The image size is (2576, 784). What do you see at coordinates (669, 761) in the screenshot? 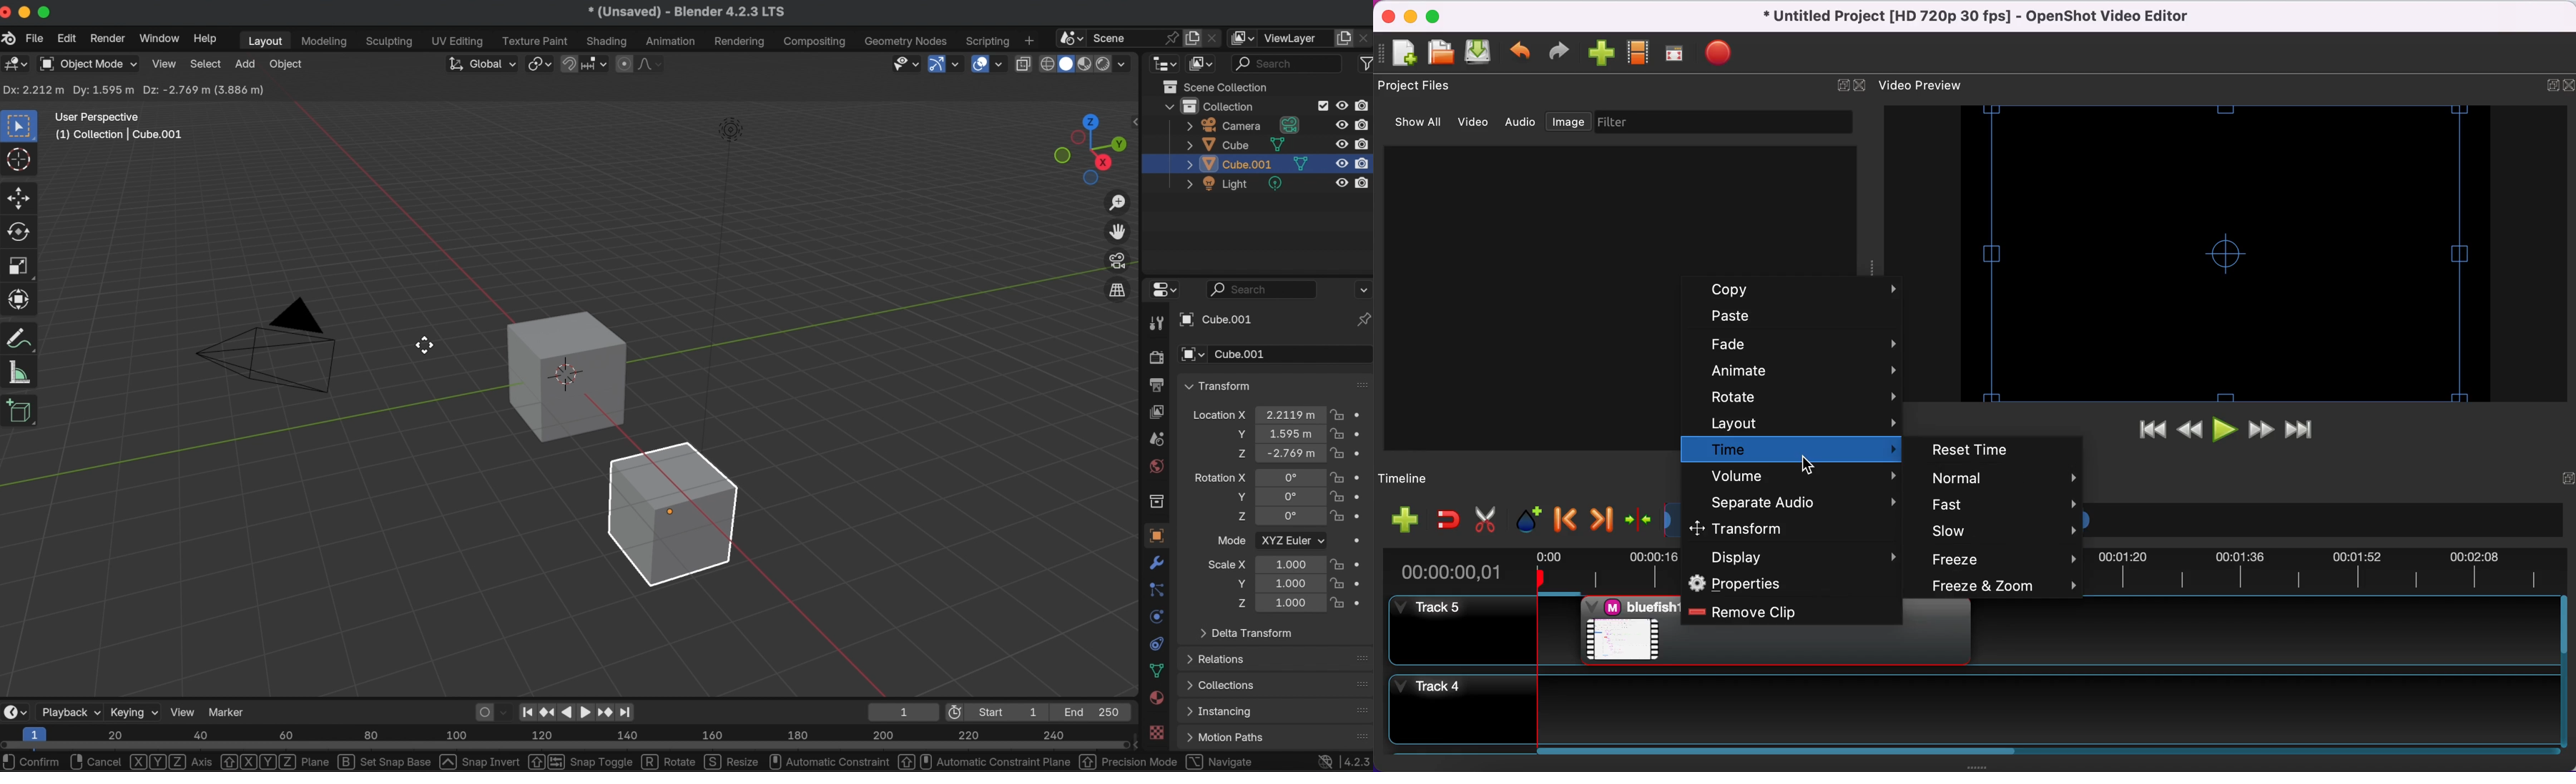
I see `Rotate` at bounding box center [669, 761].